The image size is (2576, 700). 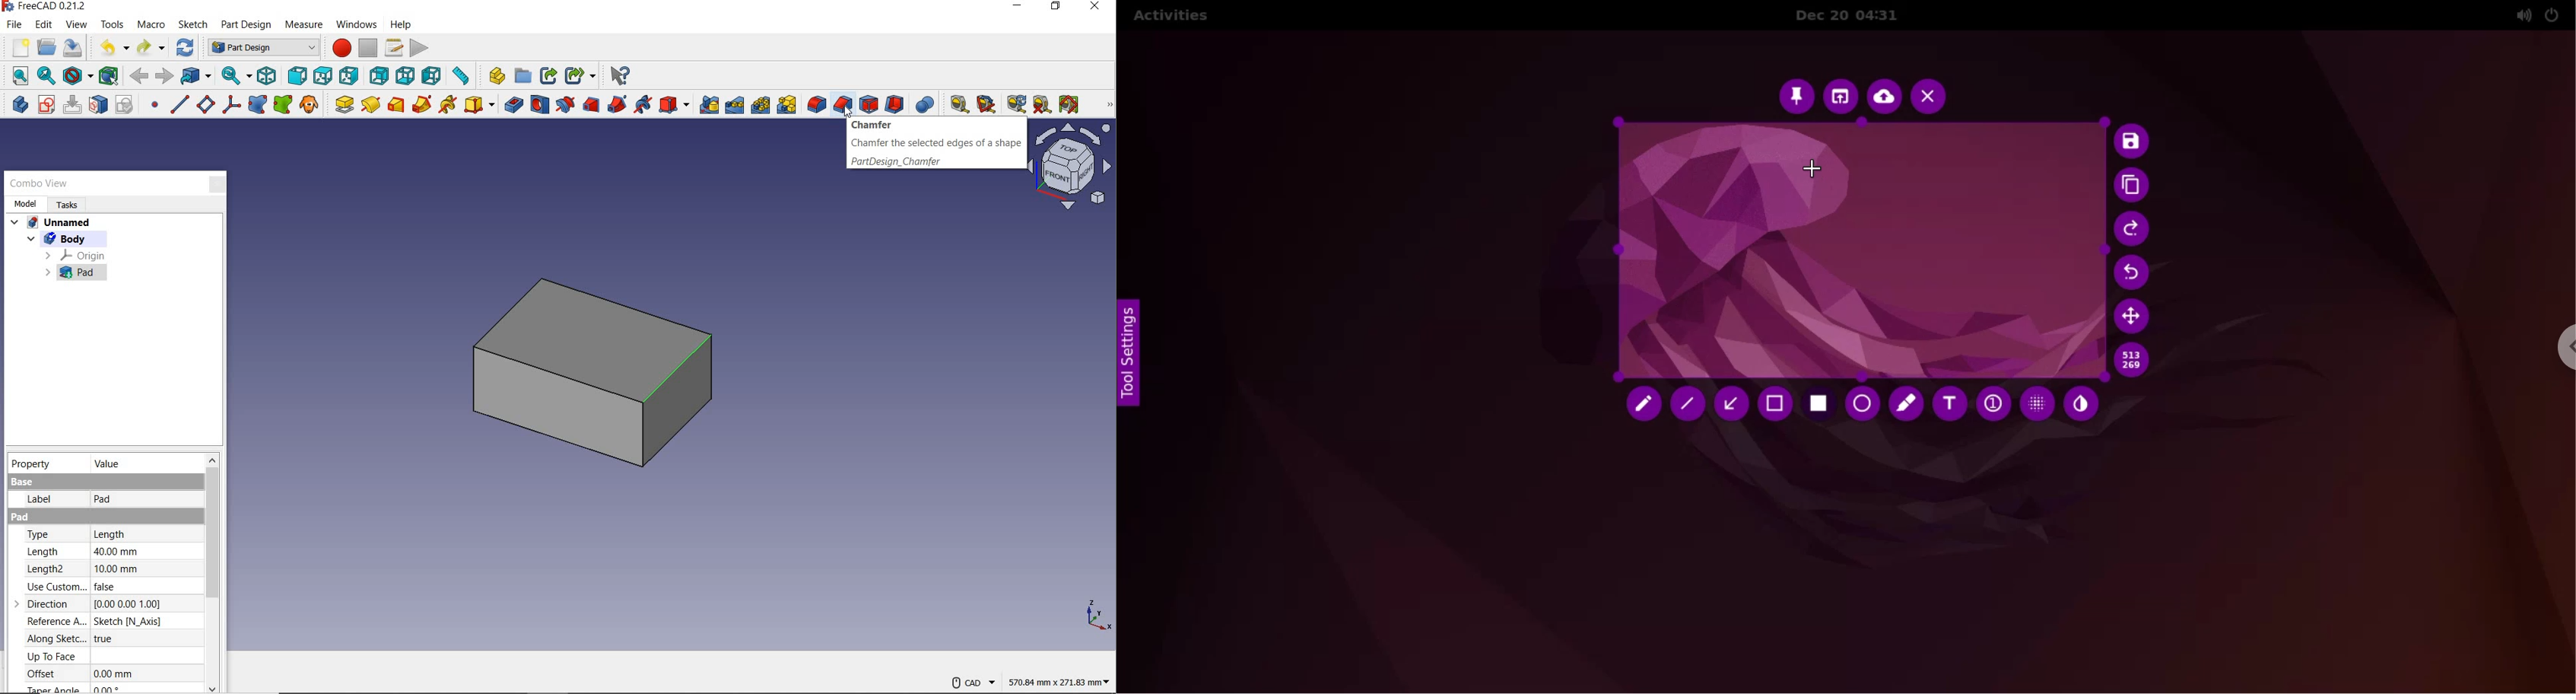 I want to click on scrollbar, so click(x=213, y=574).